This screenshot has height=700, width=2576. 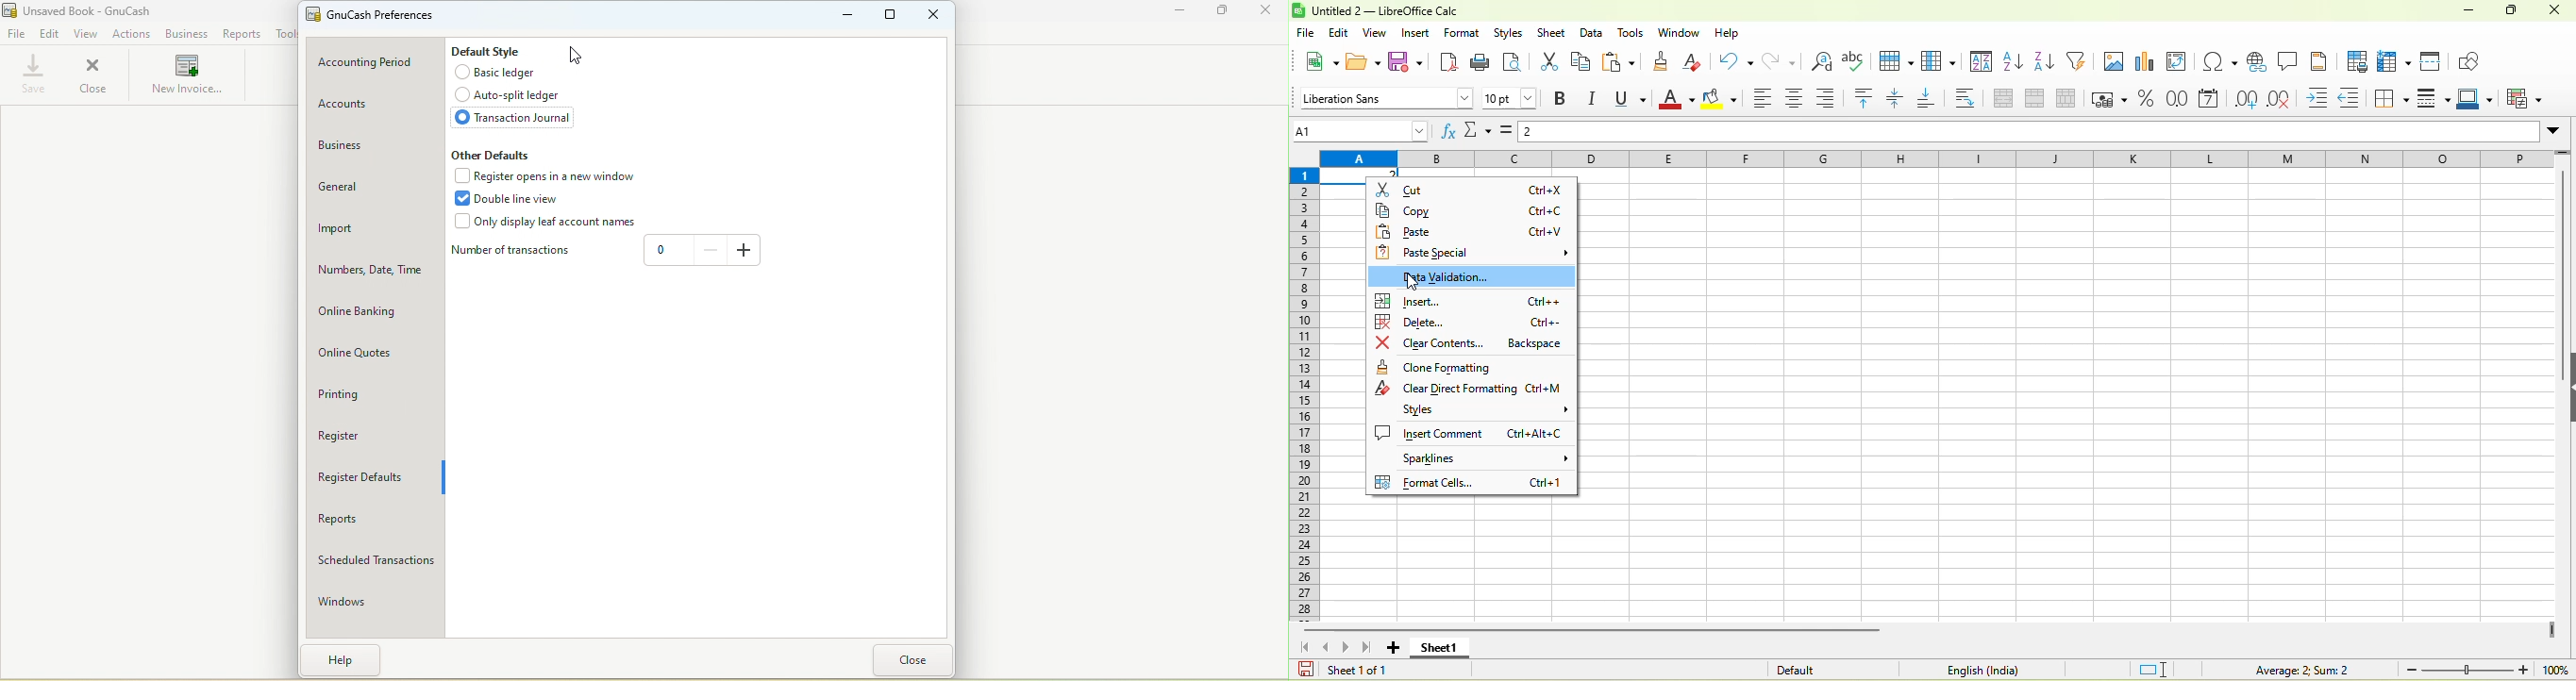 I want to click on function wizard, so click(x=1448, y=131).